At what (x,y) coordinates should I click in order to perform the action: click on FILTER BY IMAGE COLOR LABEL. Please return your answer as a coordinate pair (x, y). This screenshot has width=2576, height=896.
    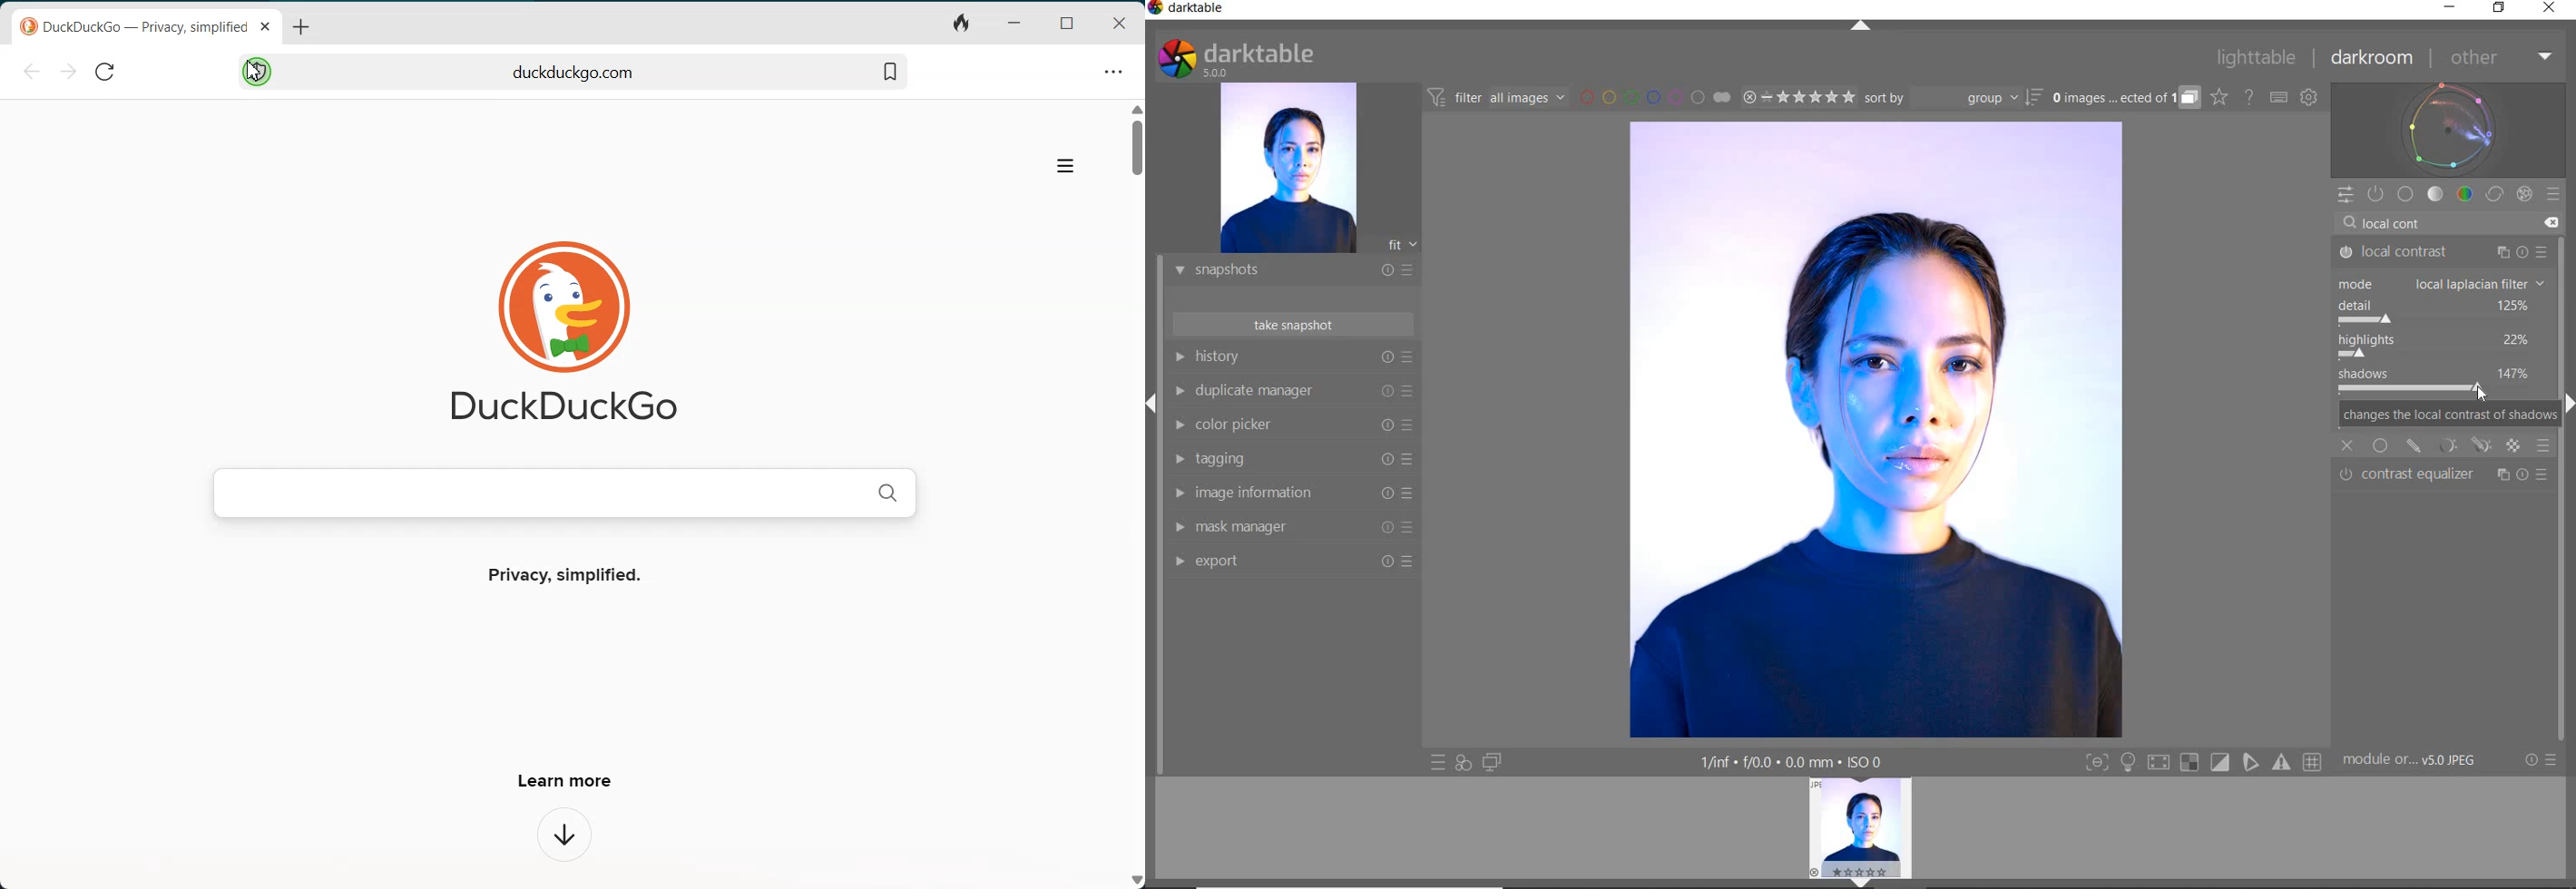
    Looking at the image, I should click on (1655, 96).